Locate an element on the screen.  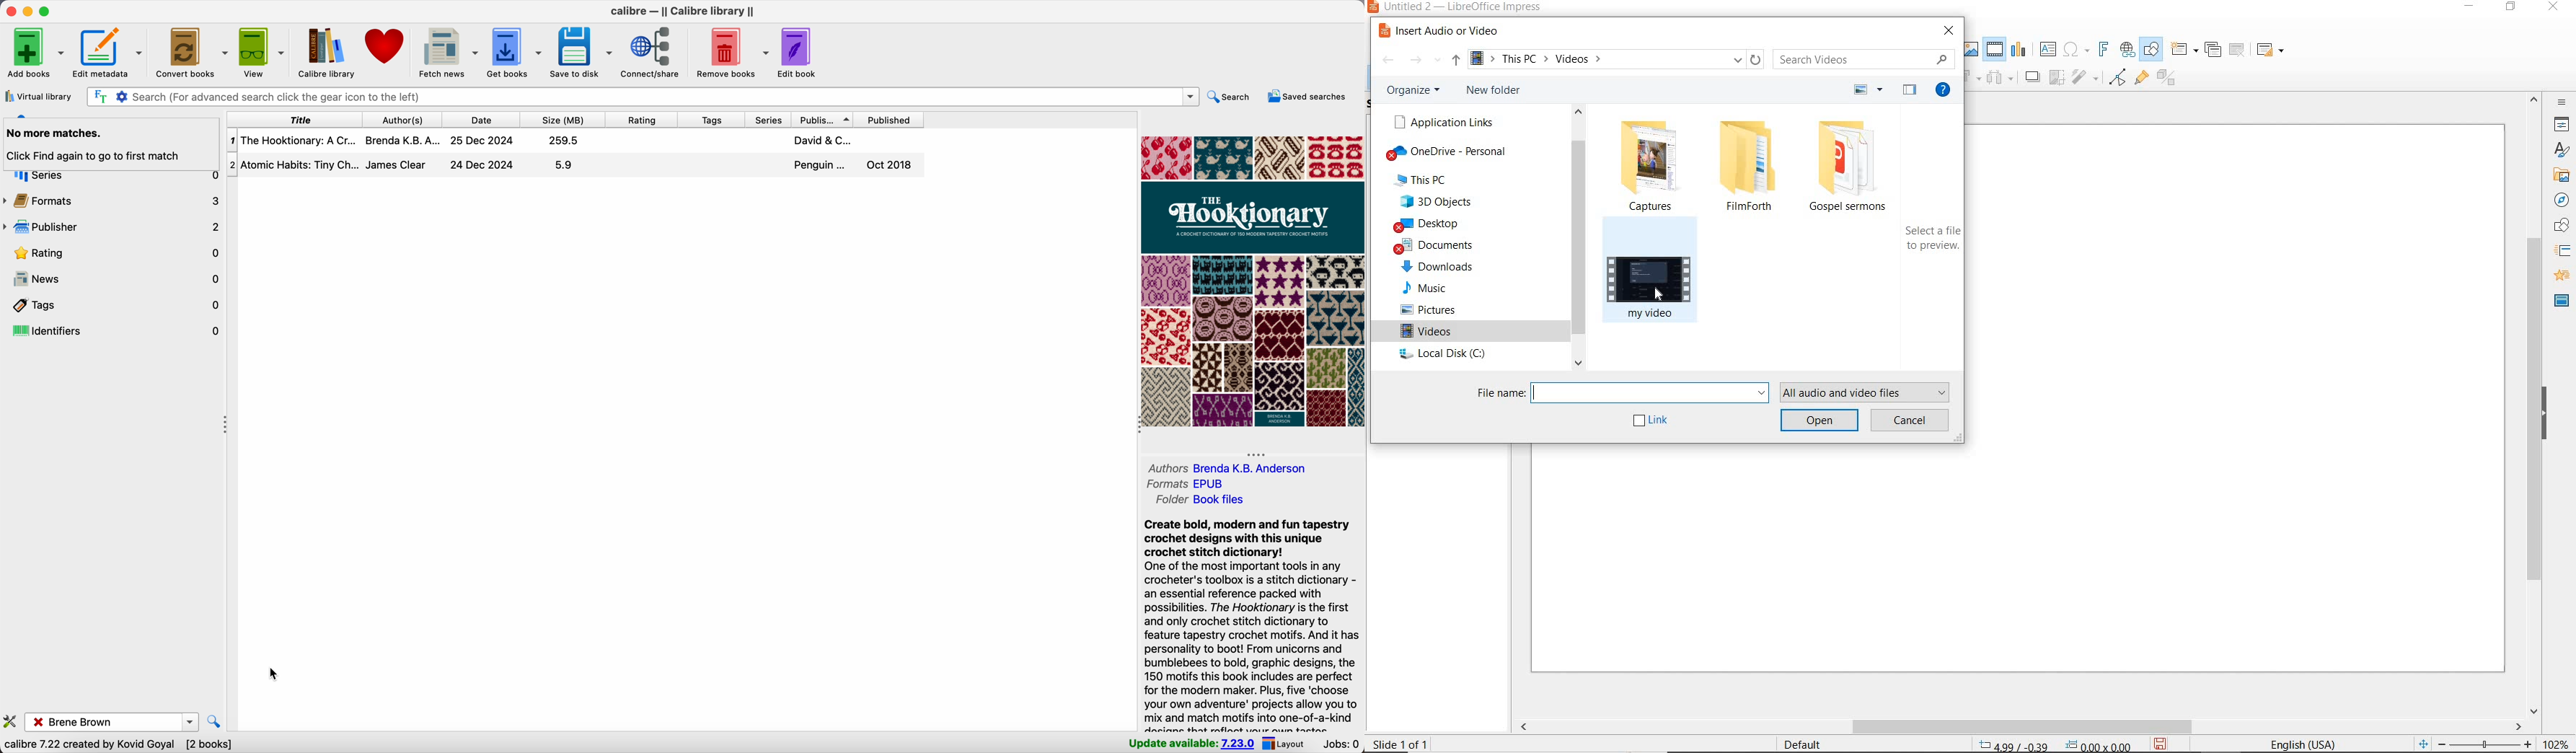
styles is located at coordinates (2561, 153).